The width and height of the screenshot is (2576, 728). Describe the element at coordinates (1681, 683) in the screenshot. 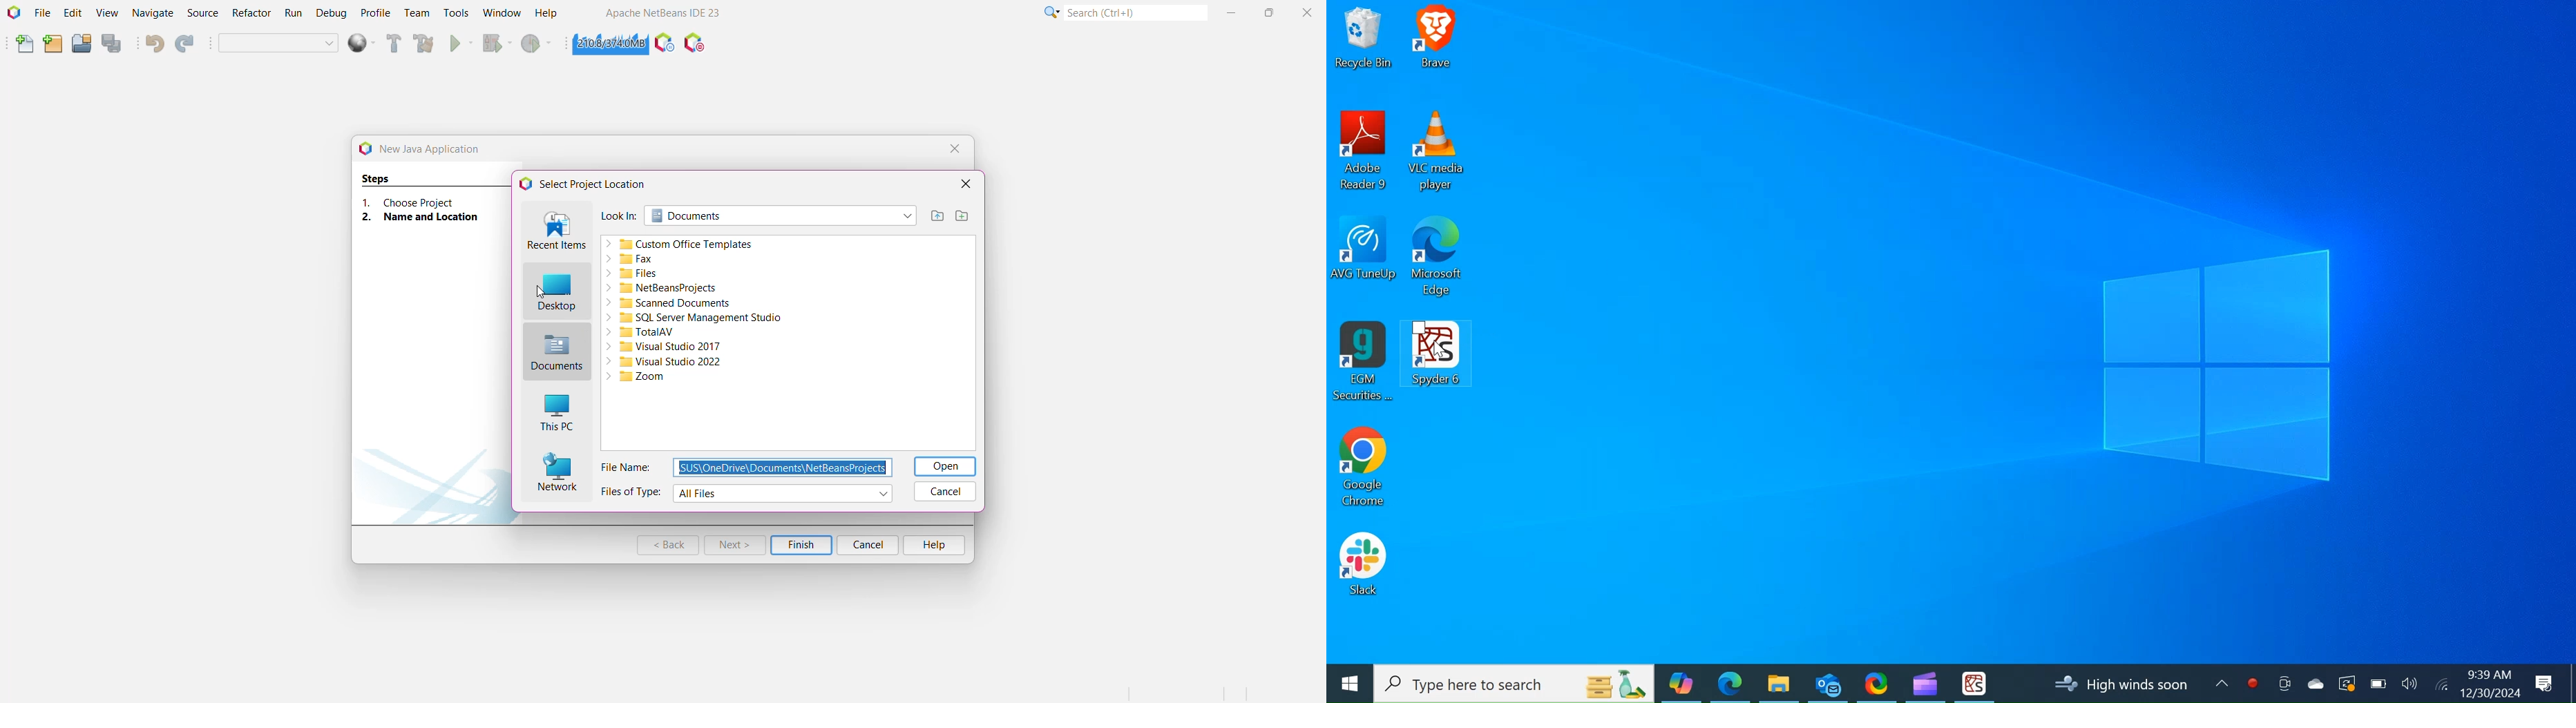

I see `Copilot` at that location.